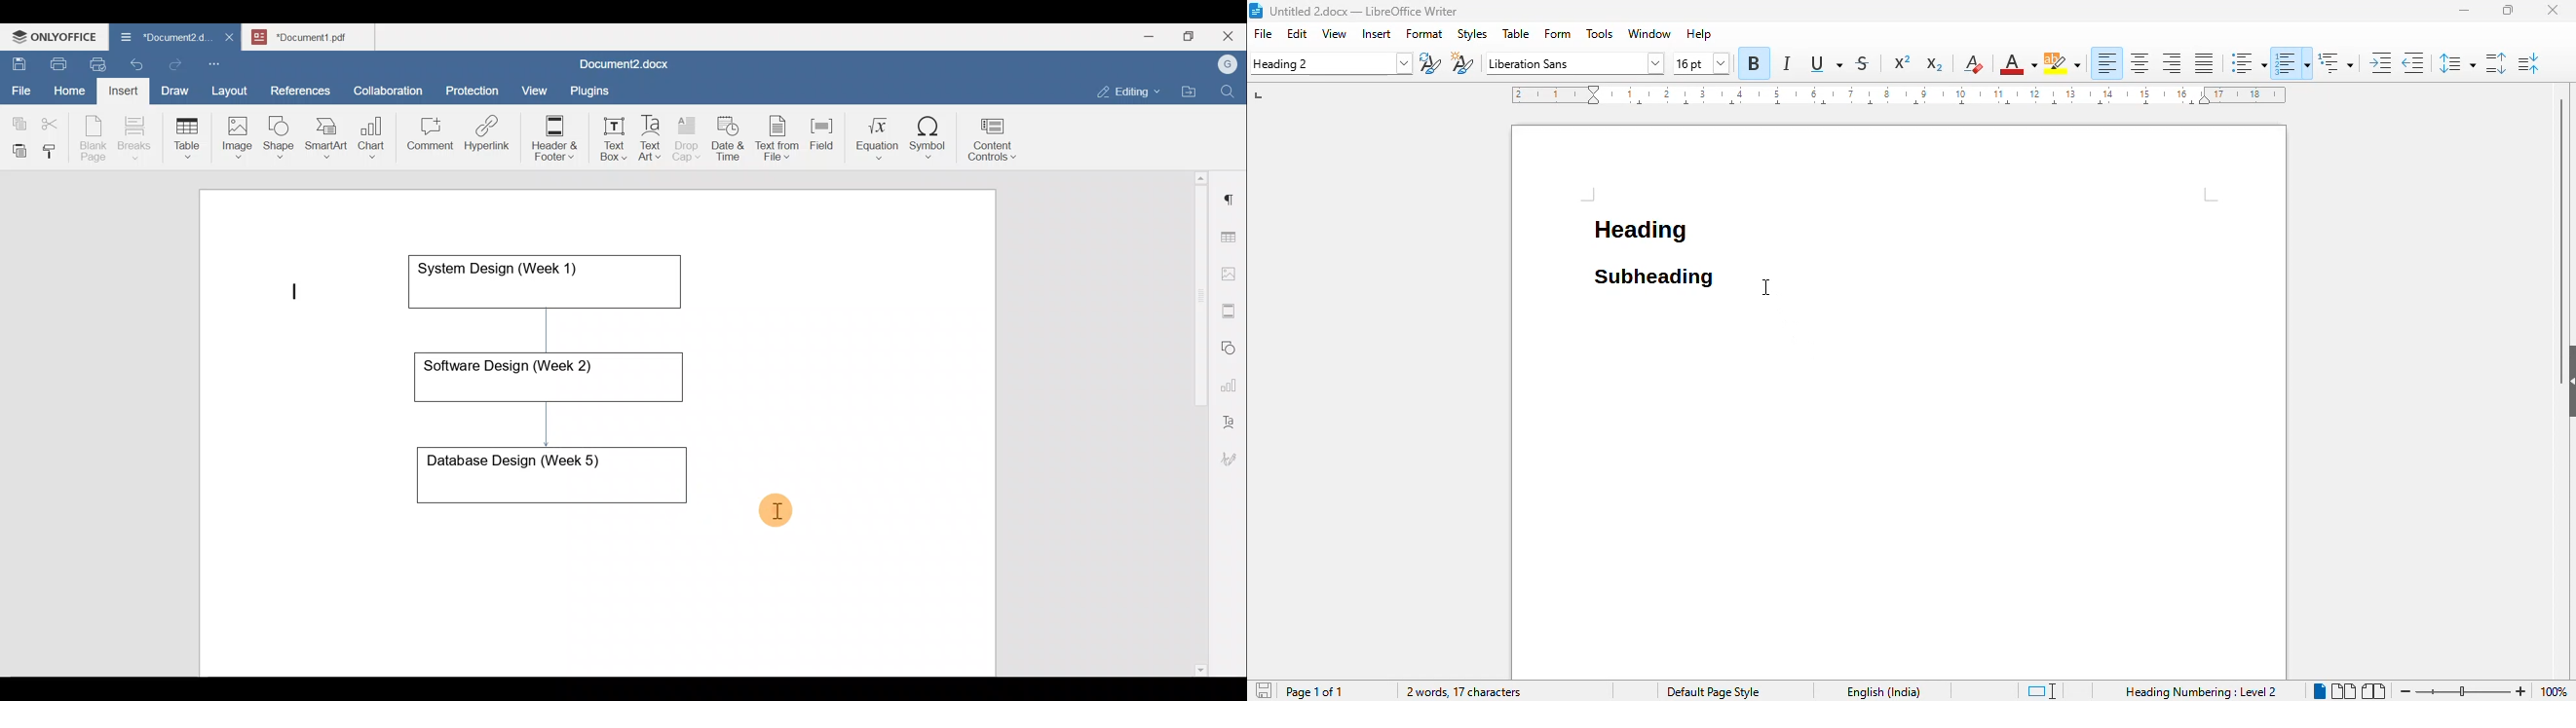  What do you see at coordinates (1599, 33) in the screenshot?
I see `tools` at bounding box center [1599, 33].